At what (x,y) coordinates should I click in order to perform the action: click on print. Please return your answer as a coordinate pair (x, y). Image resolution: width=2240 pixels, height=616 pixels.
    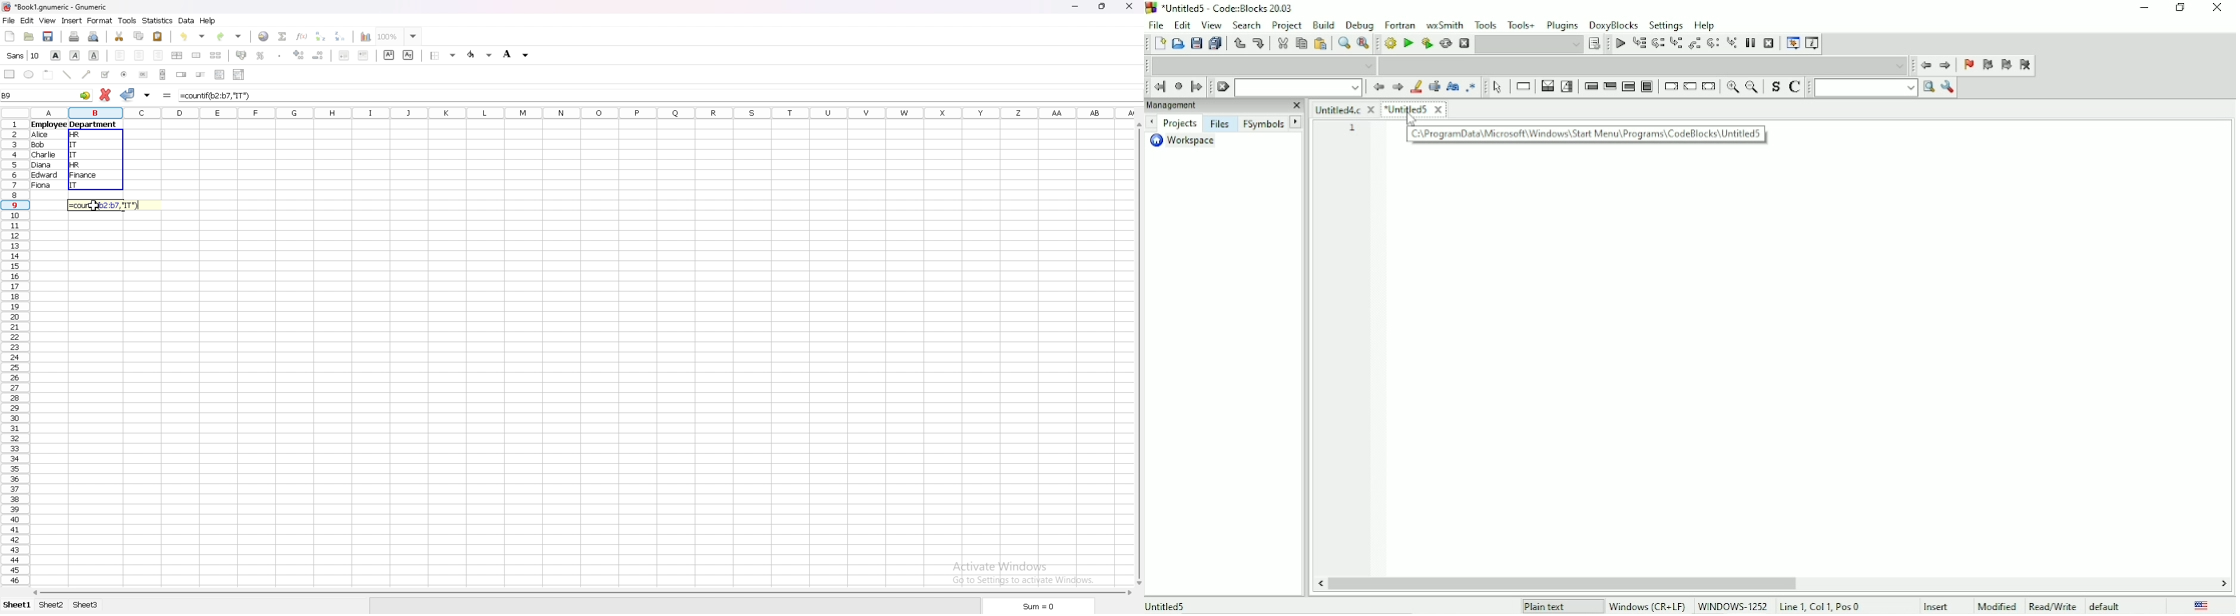
    Looking at the image, I should click on (75, 36).